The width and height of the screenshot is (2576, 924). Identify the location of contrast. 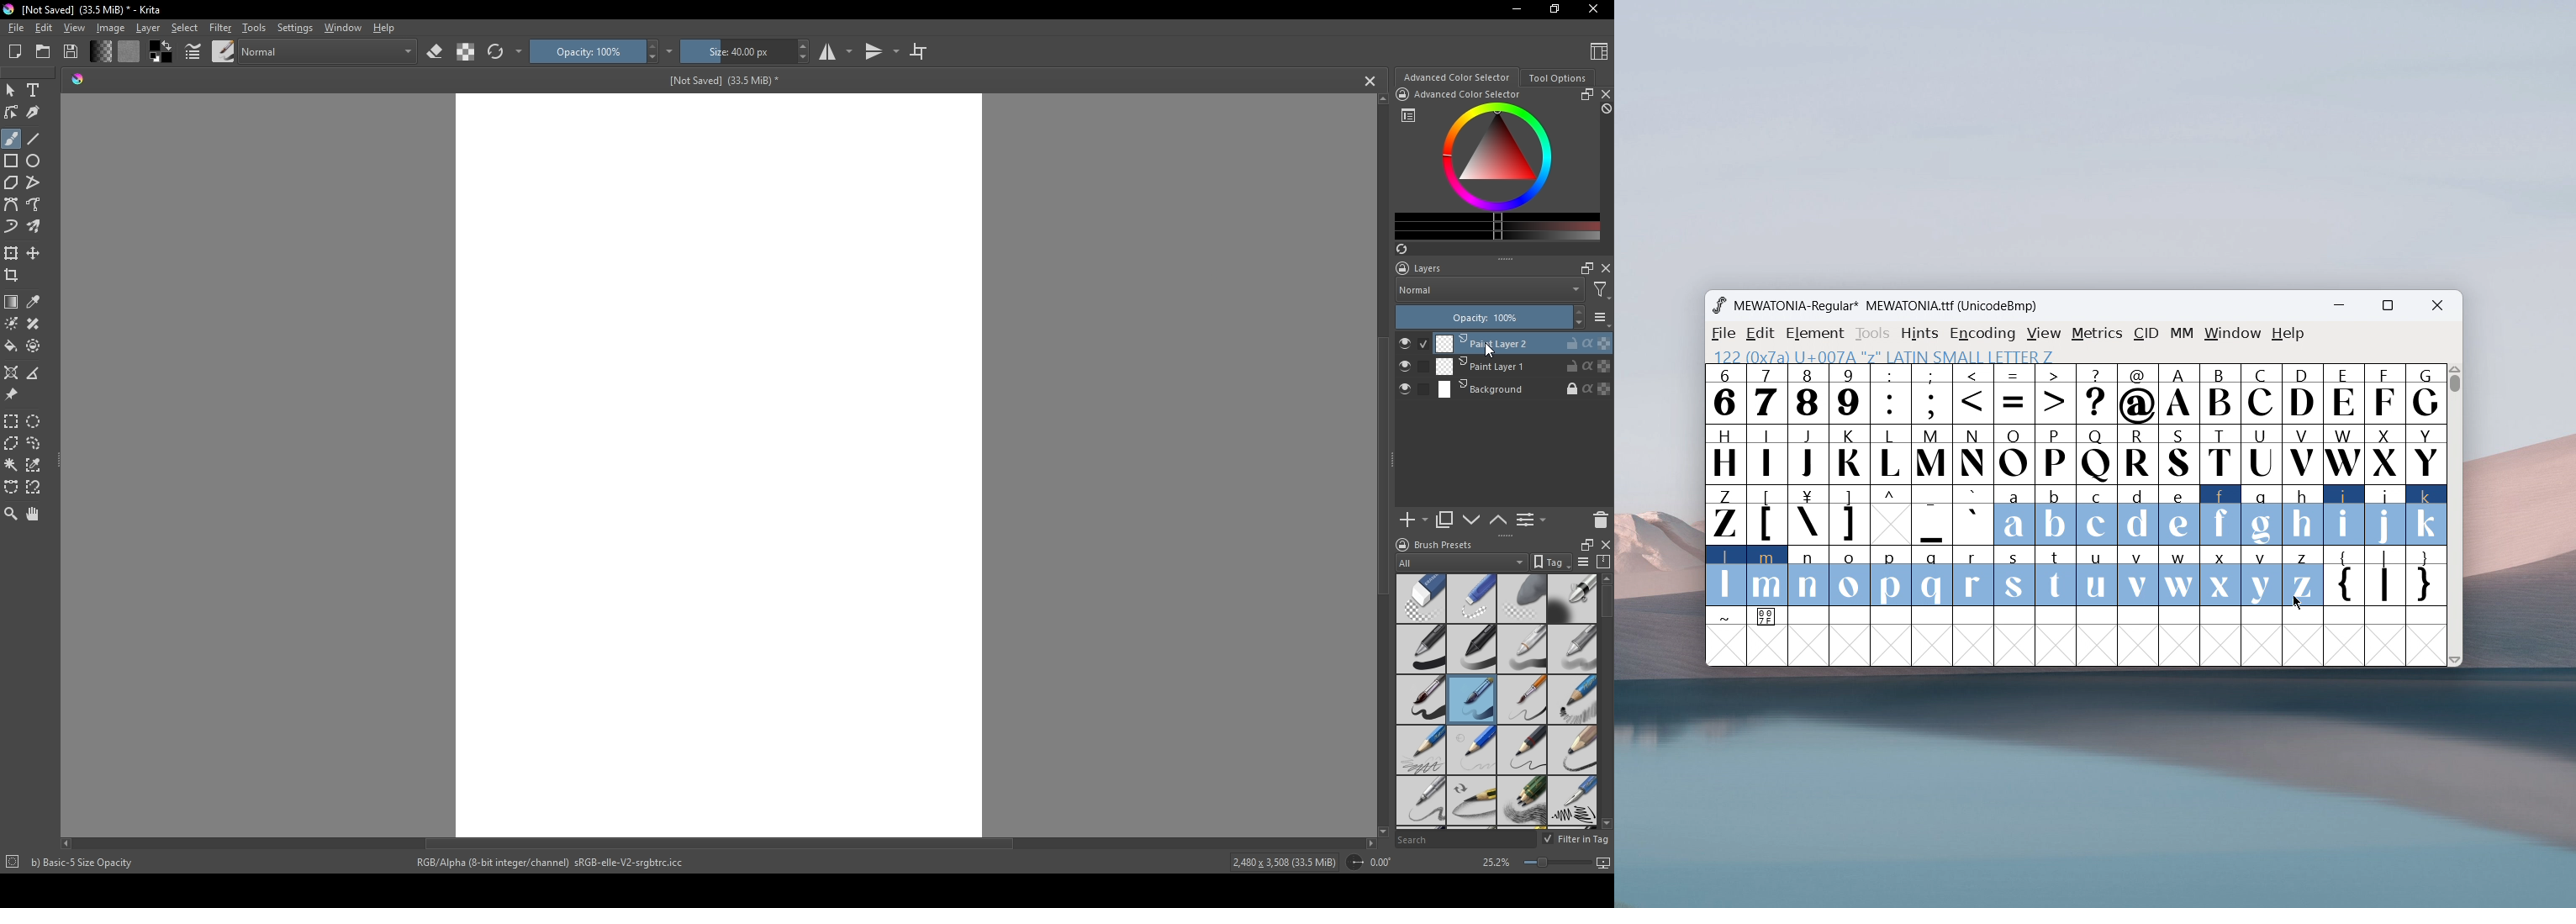
(465, 51).